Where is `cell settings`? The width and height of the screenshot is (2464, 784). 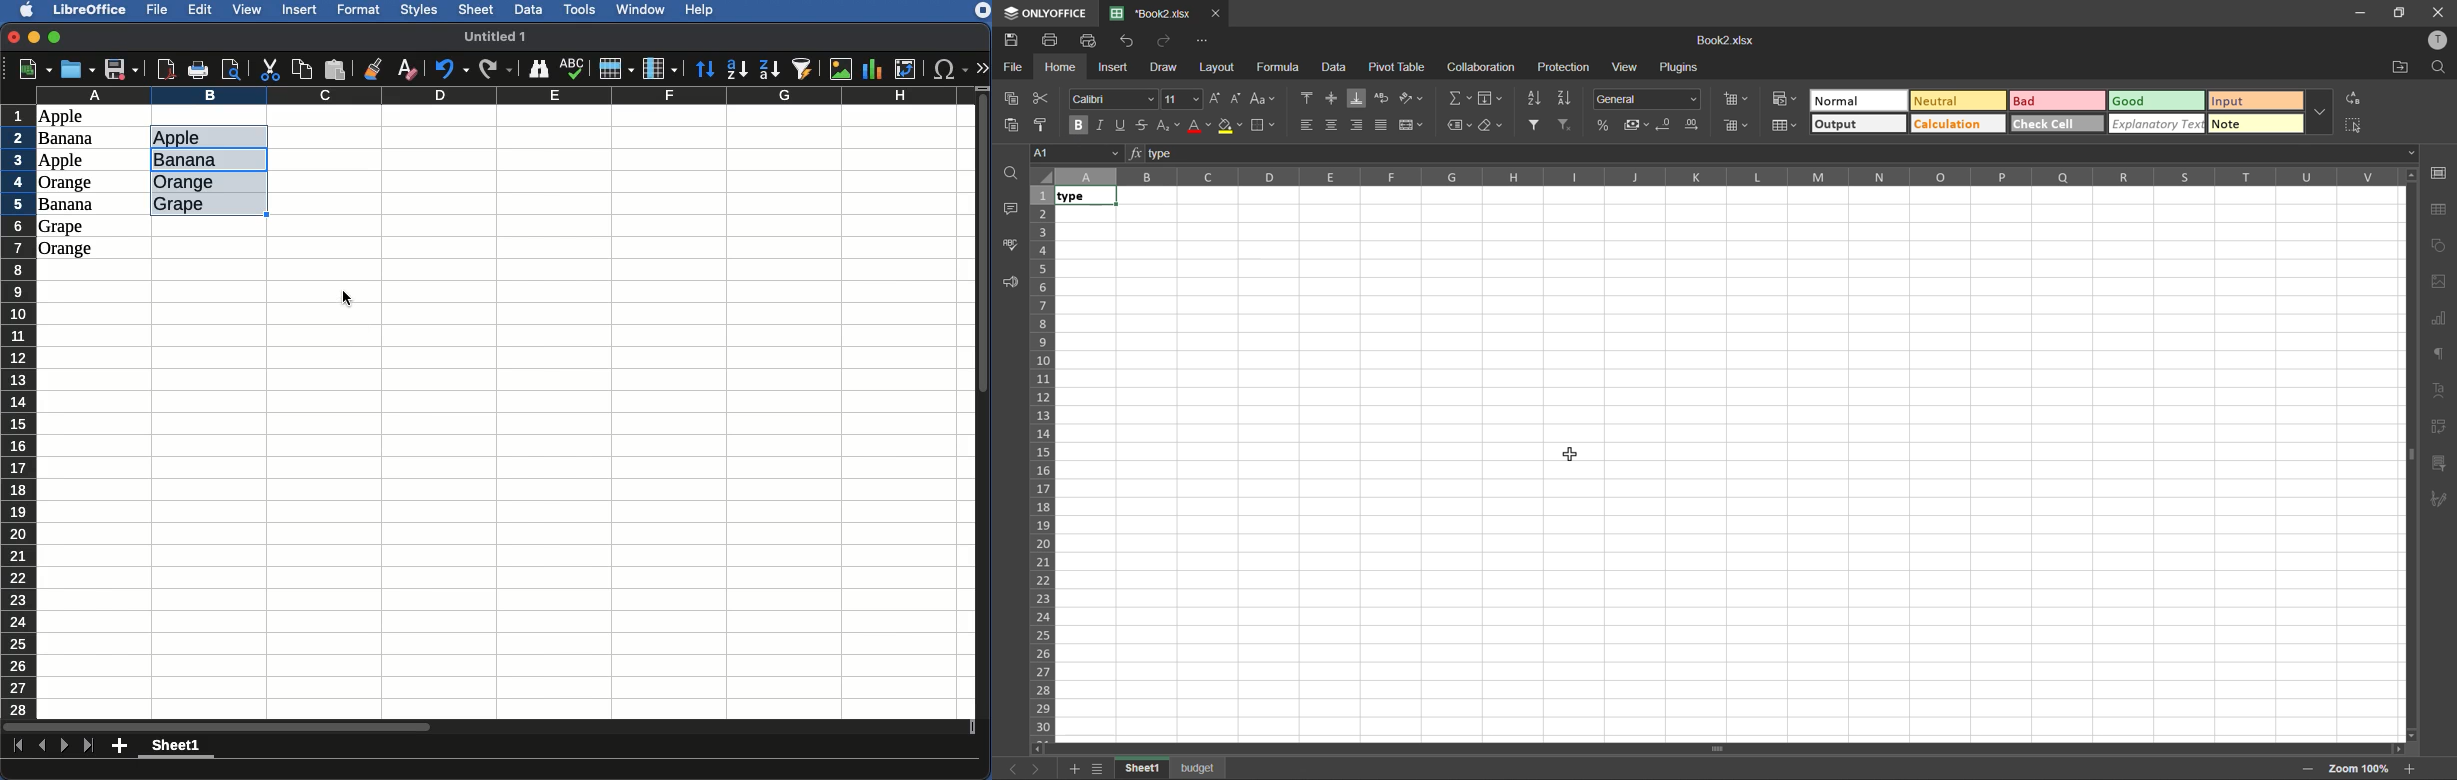 cell settings is located at coordinates (2441, 170).